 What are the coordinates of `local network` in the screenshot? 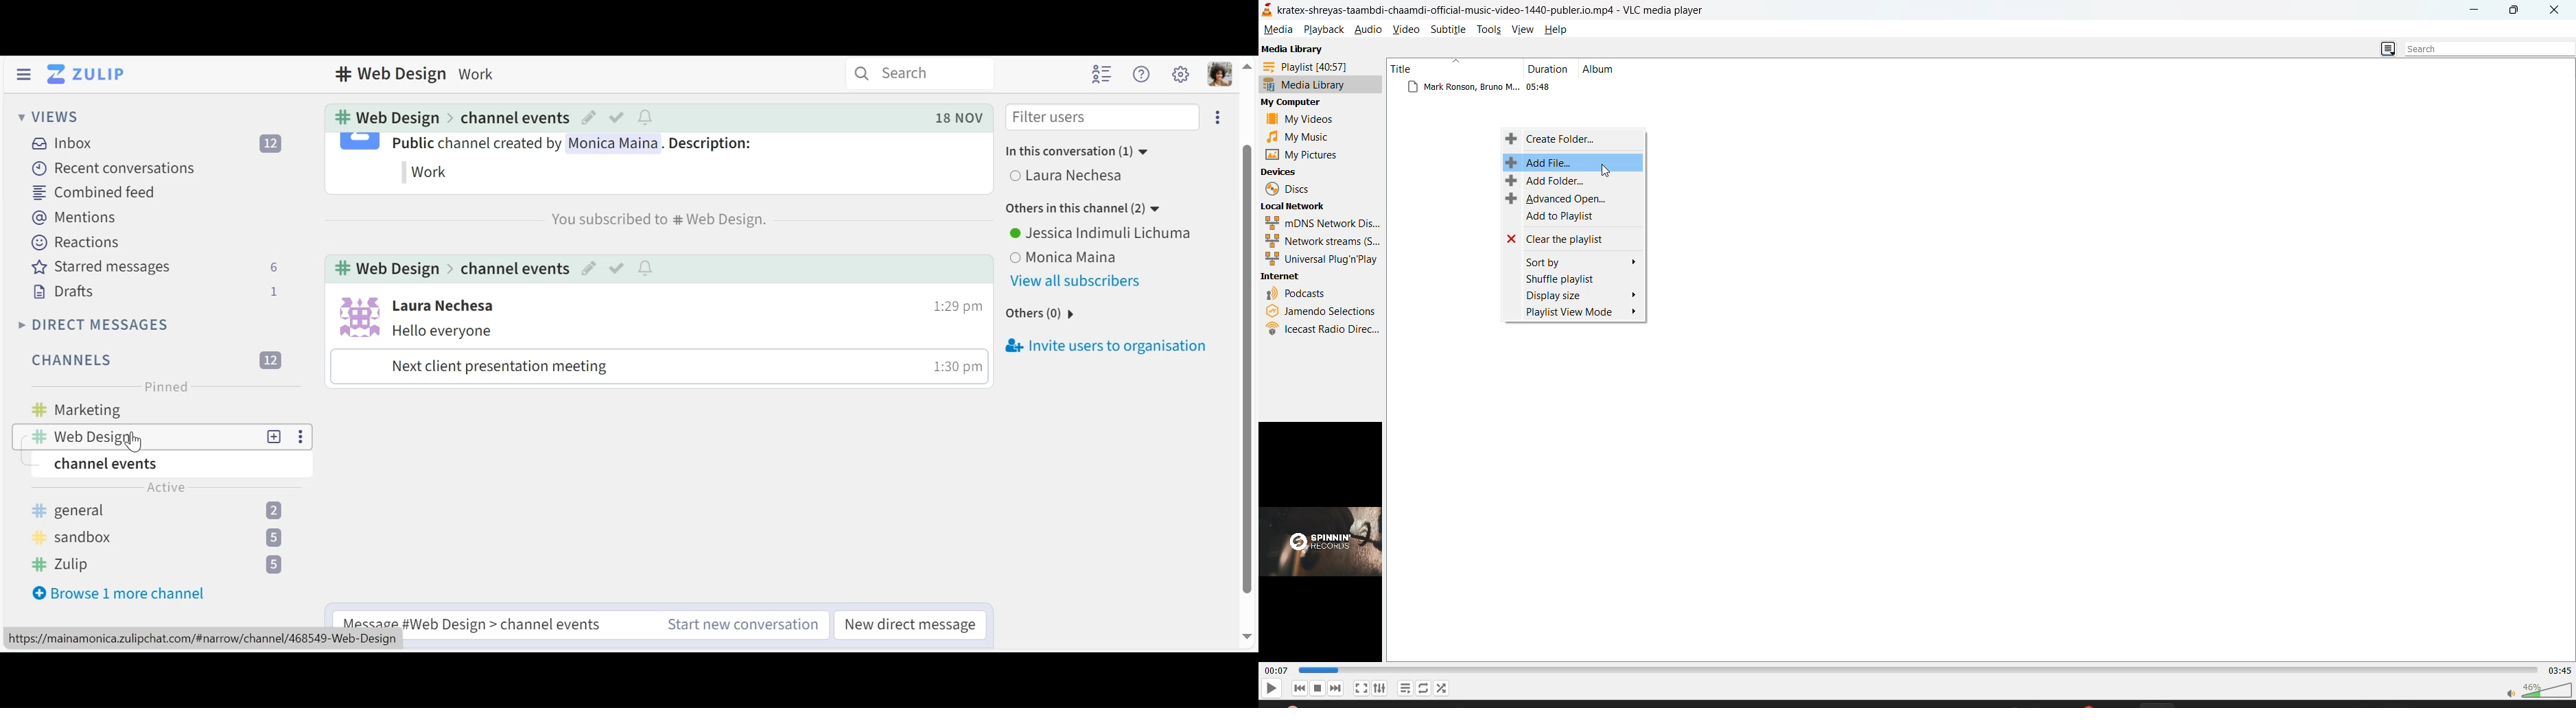 It's located at (1301, 207).